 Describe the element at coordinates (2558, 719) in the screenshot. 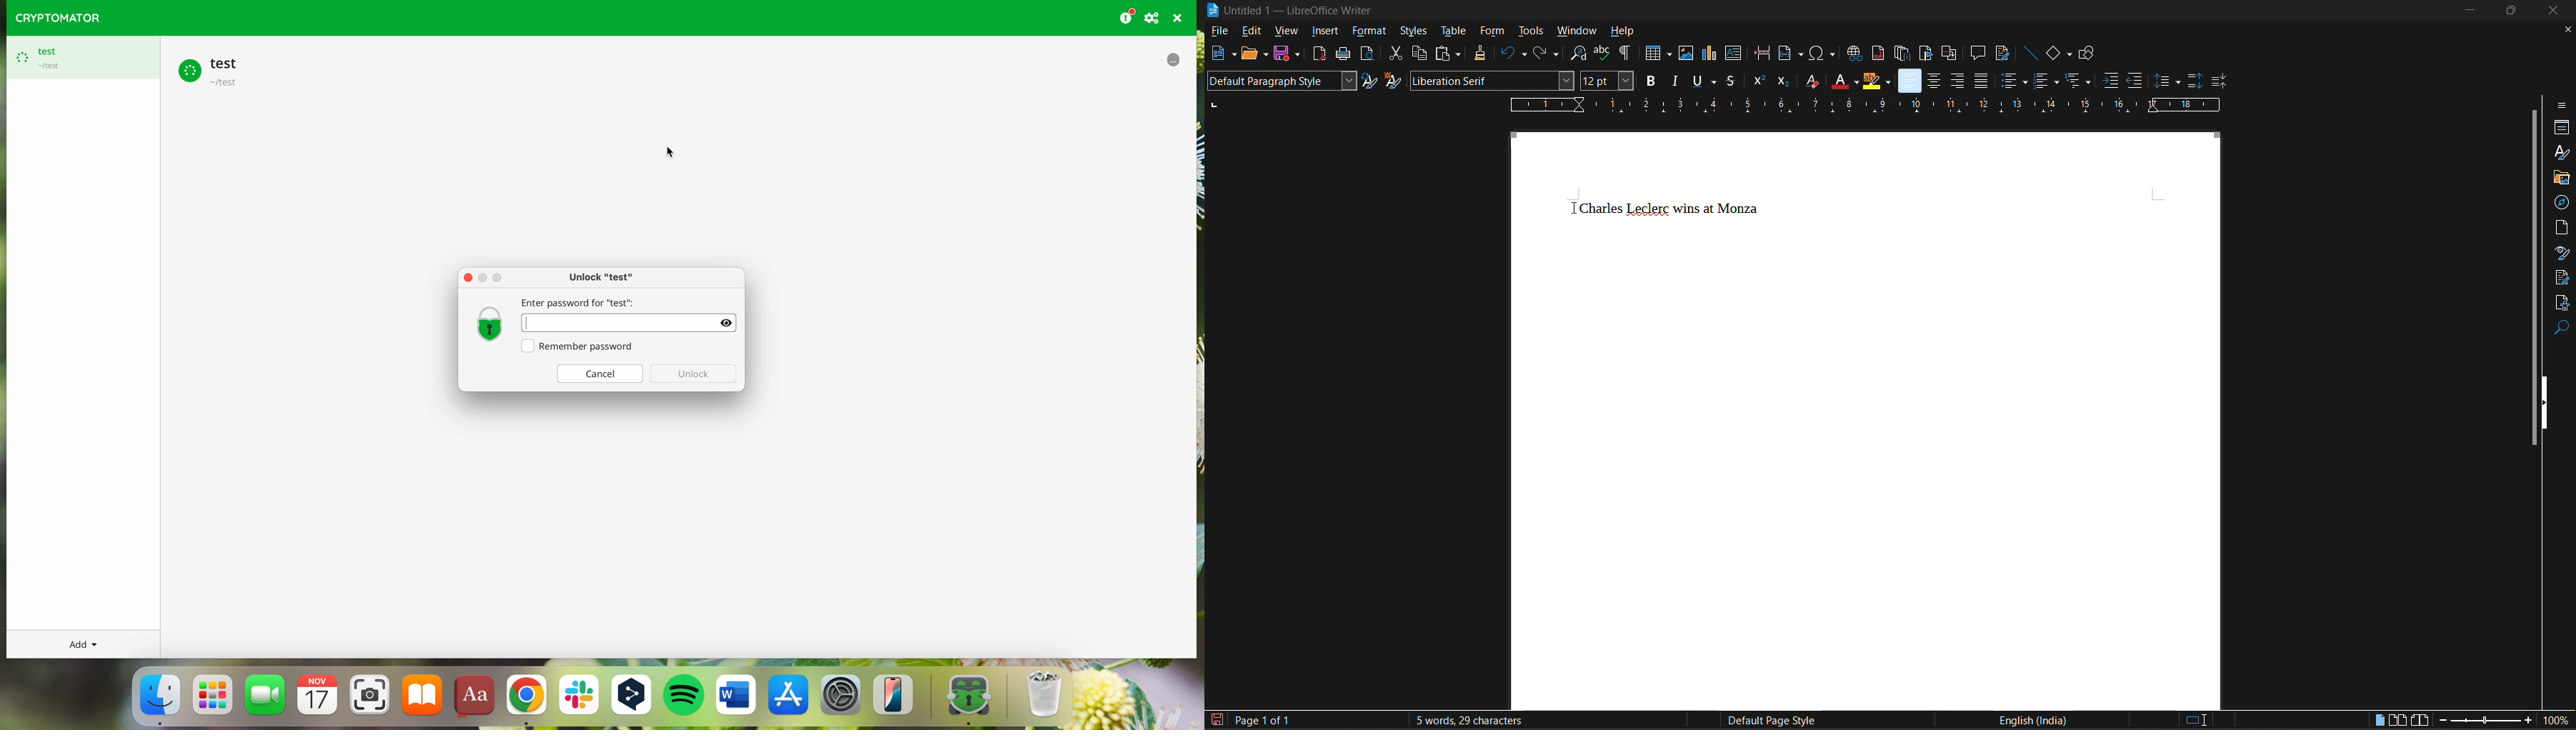

I see `zoom factor` at that location.